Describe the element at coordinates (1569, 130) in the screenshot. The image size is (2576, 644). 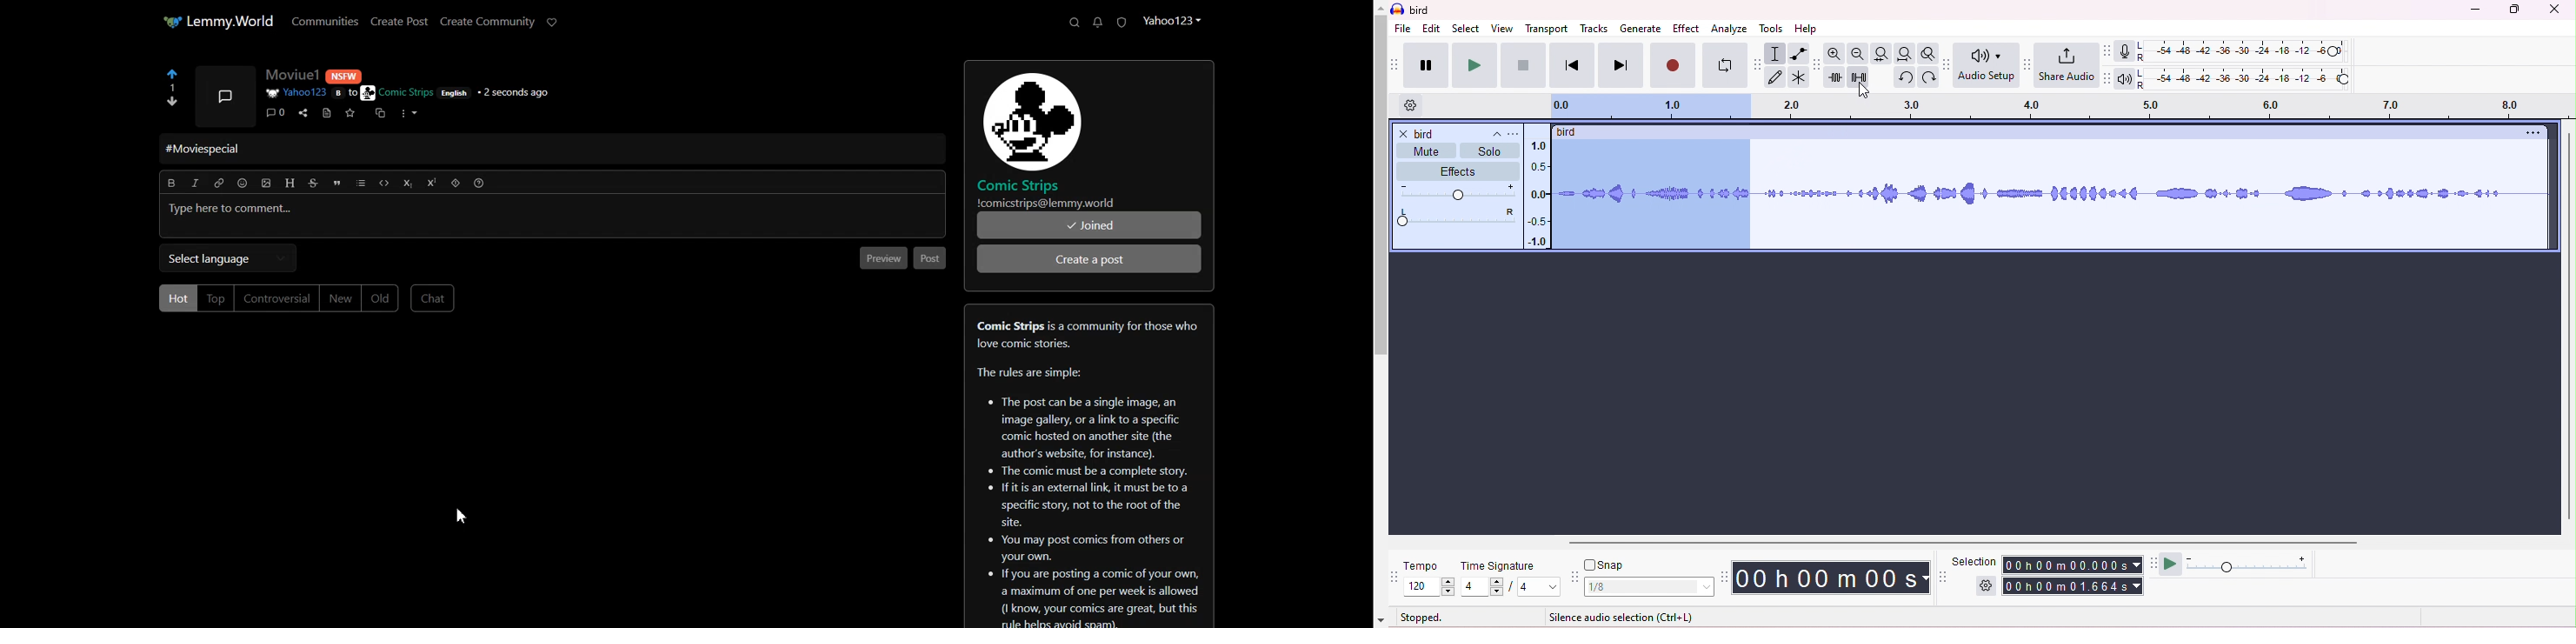
I see `bird (track title)` at that location.